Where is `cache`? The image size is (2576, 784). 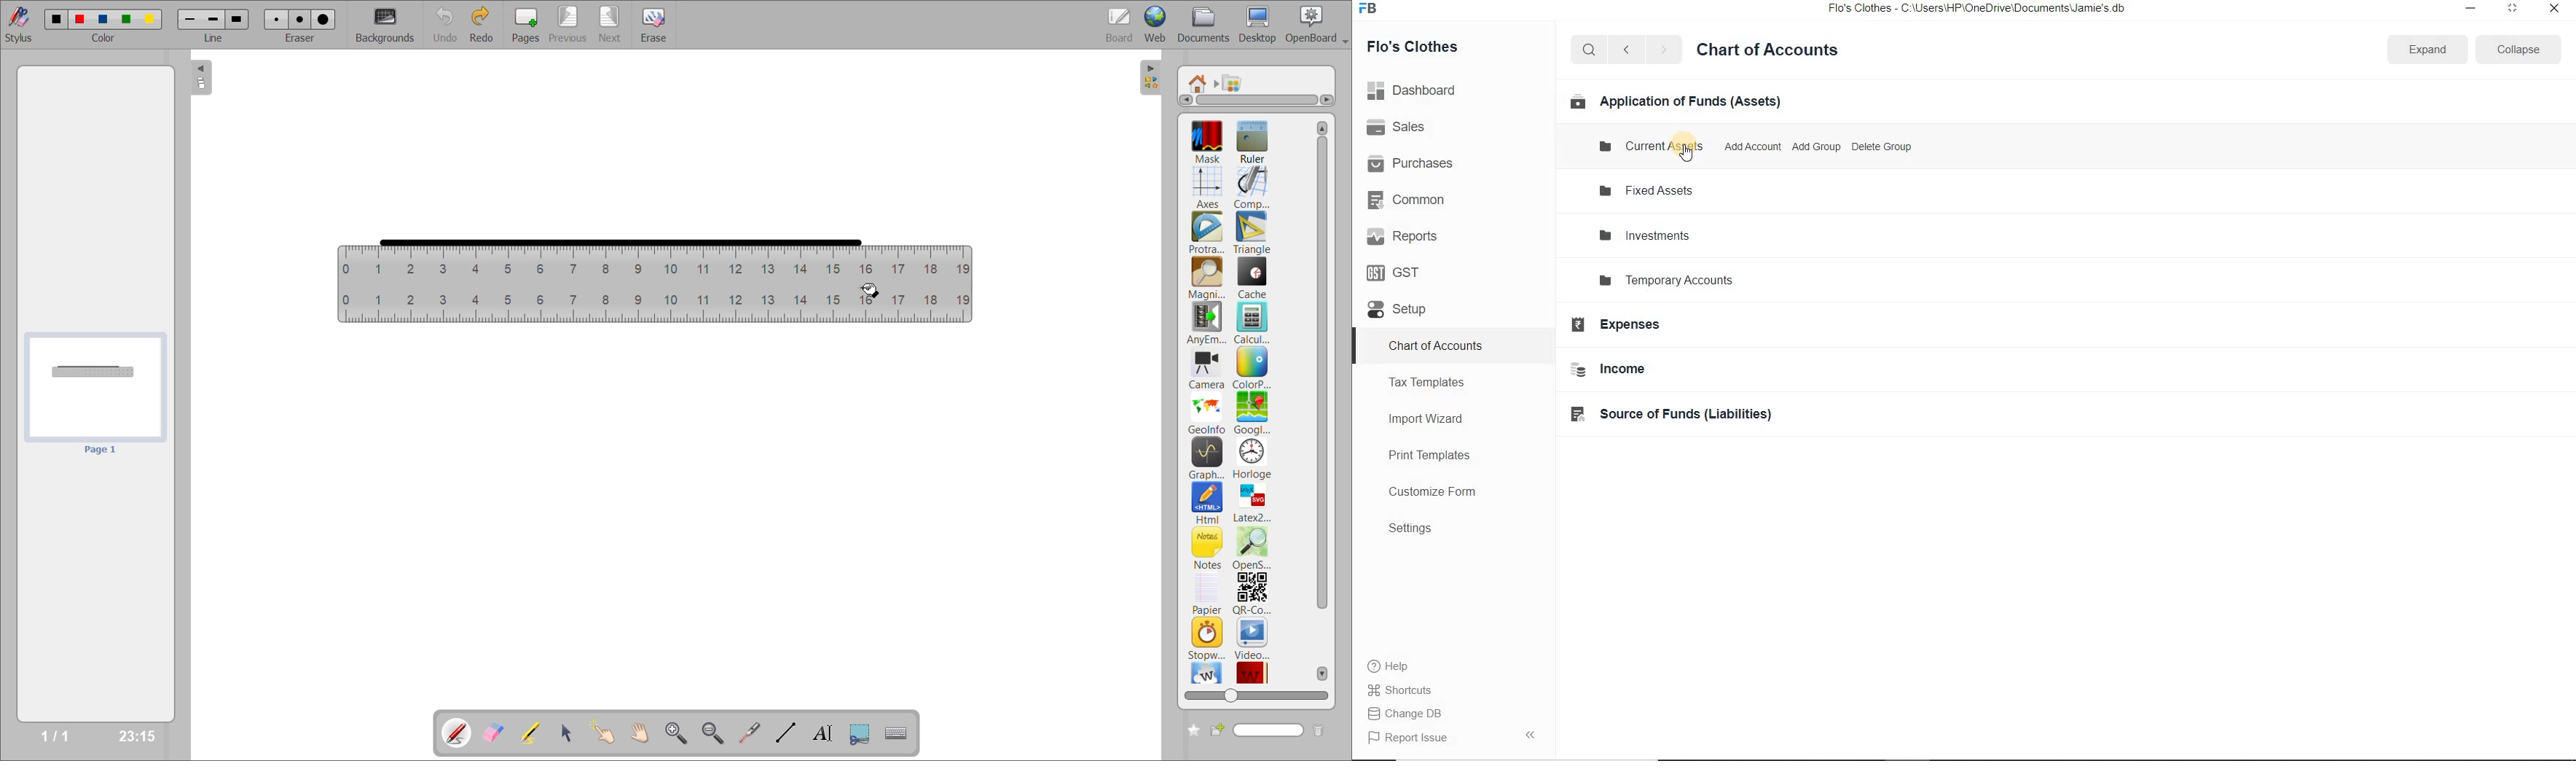
cache is located at coordinates (1253, 278).